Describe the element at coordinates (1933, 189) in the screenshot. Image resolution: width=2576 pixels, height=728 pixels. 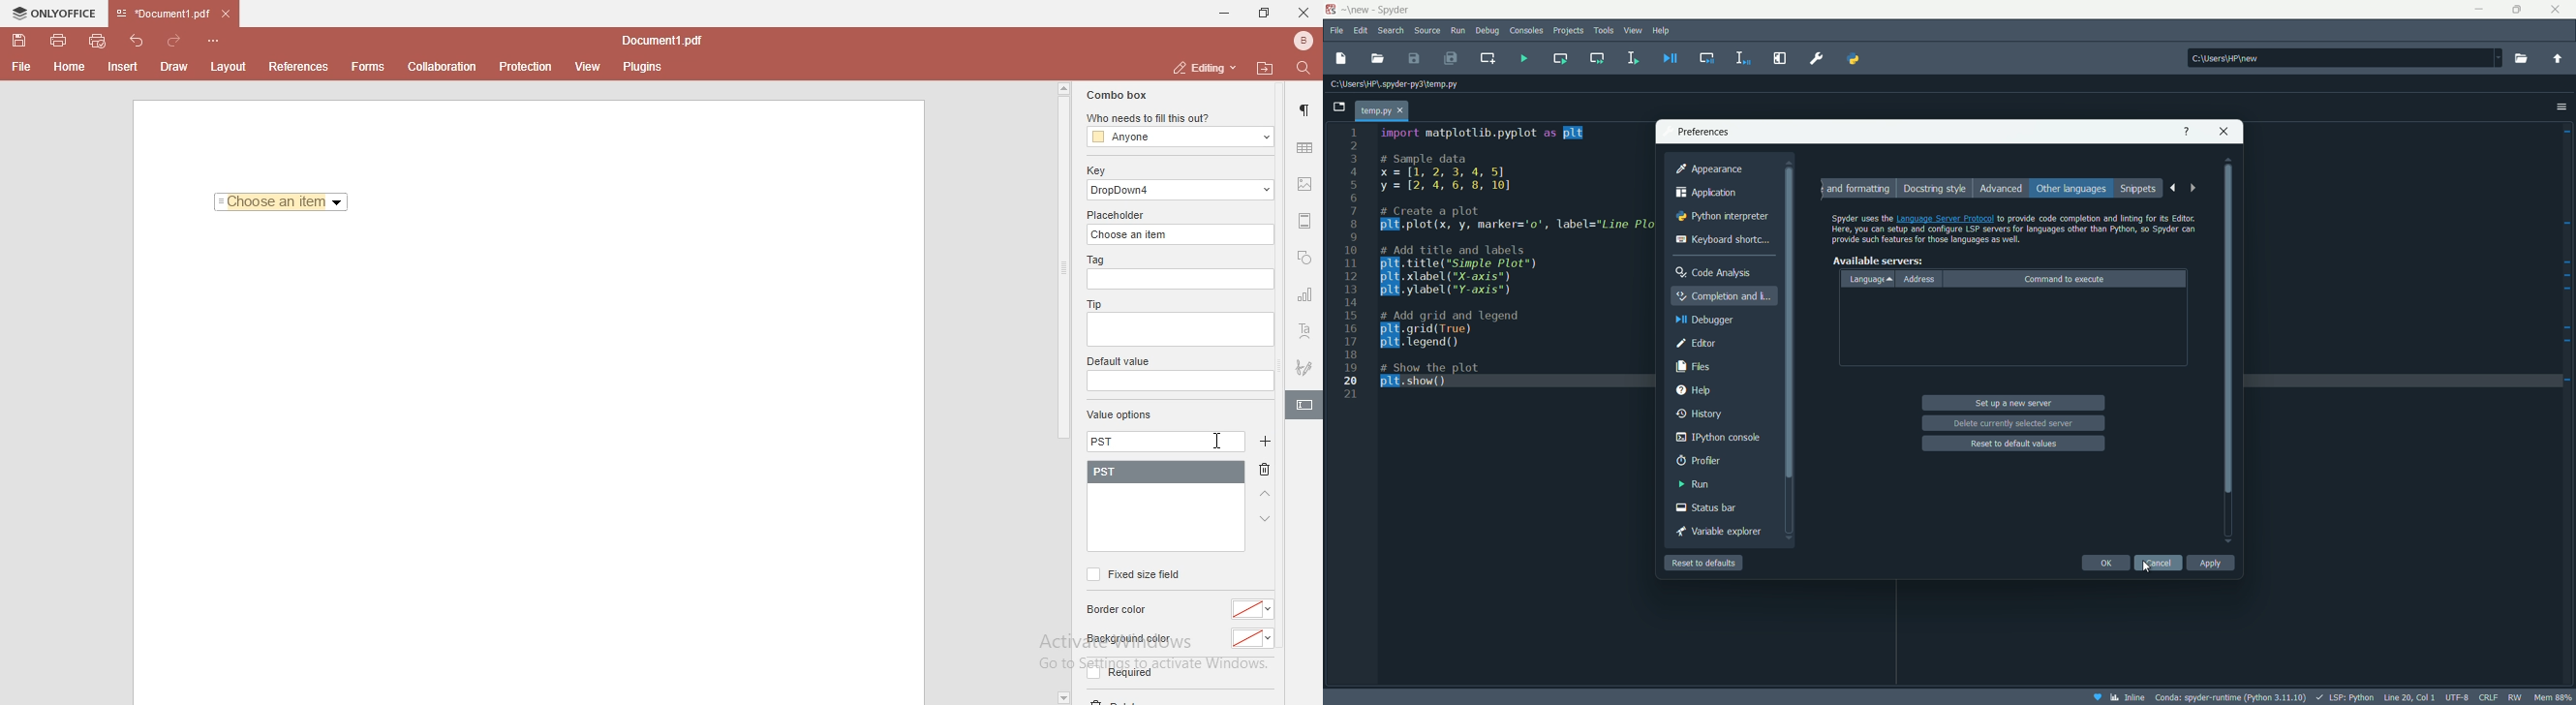
I see `Docstring style` at that location.